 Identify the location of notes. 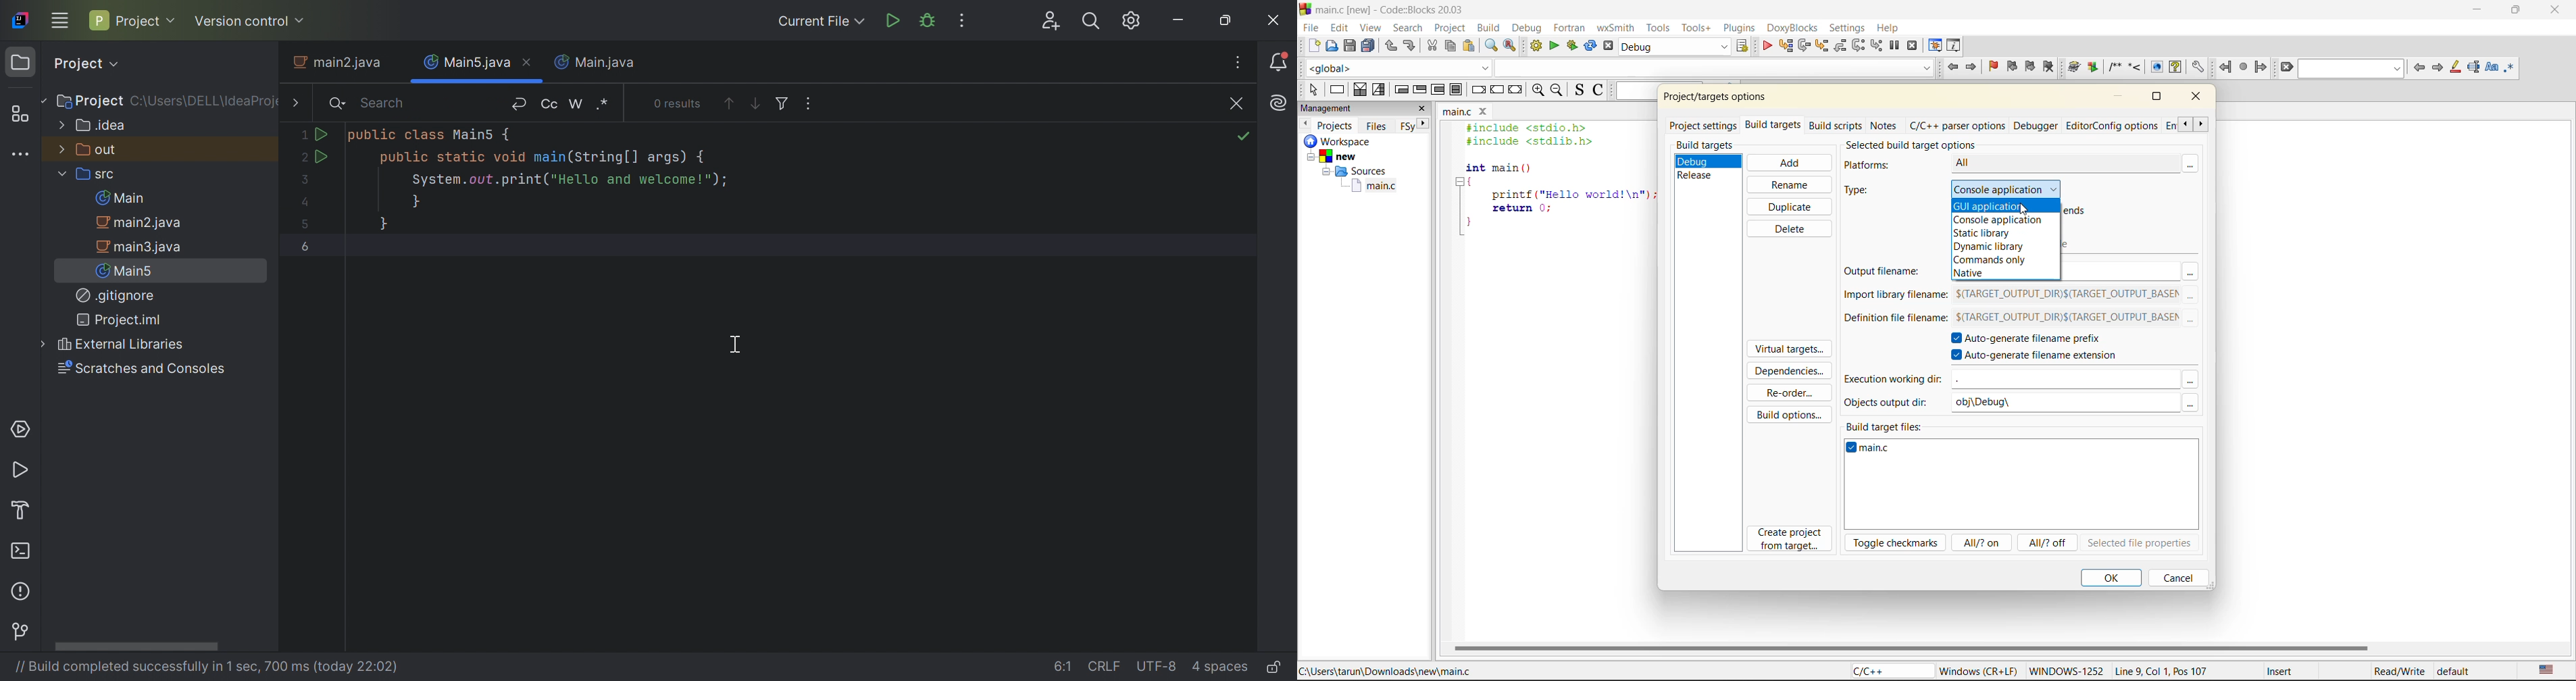
(1885, 125).